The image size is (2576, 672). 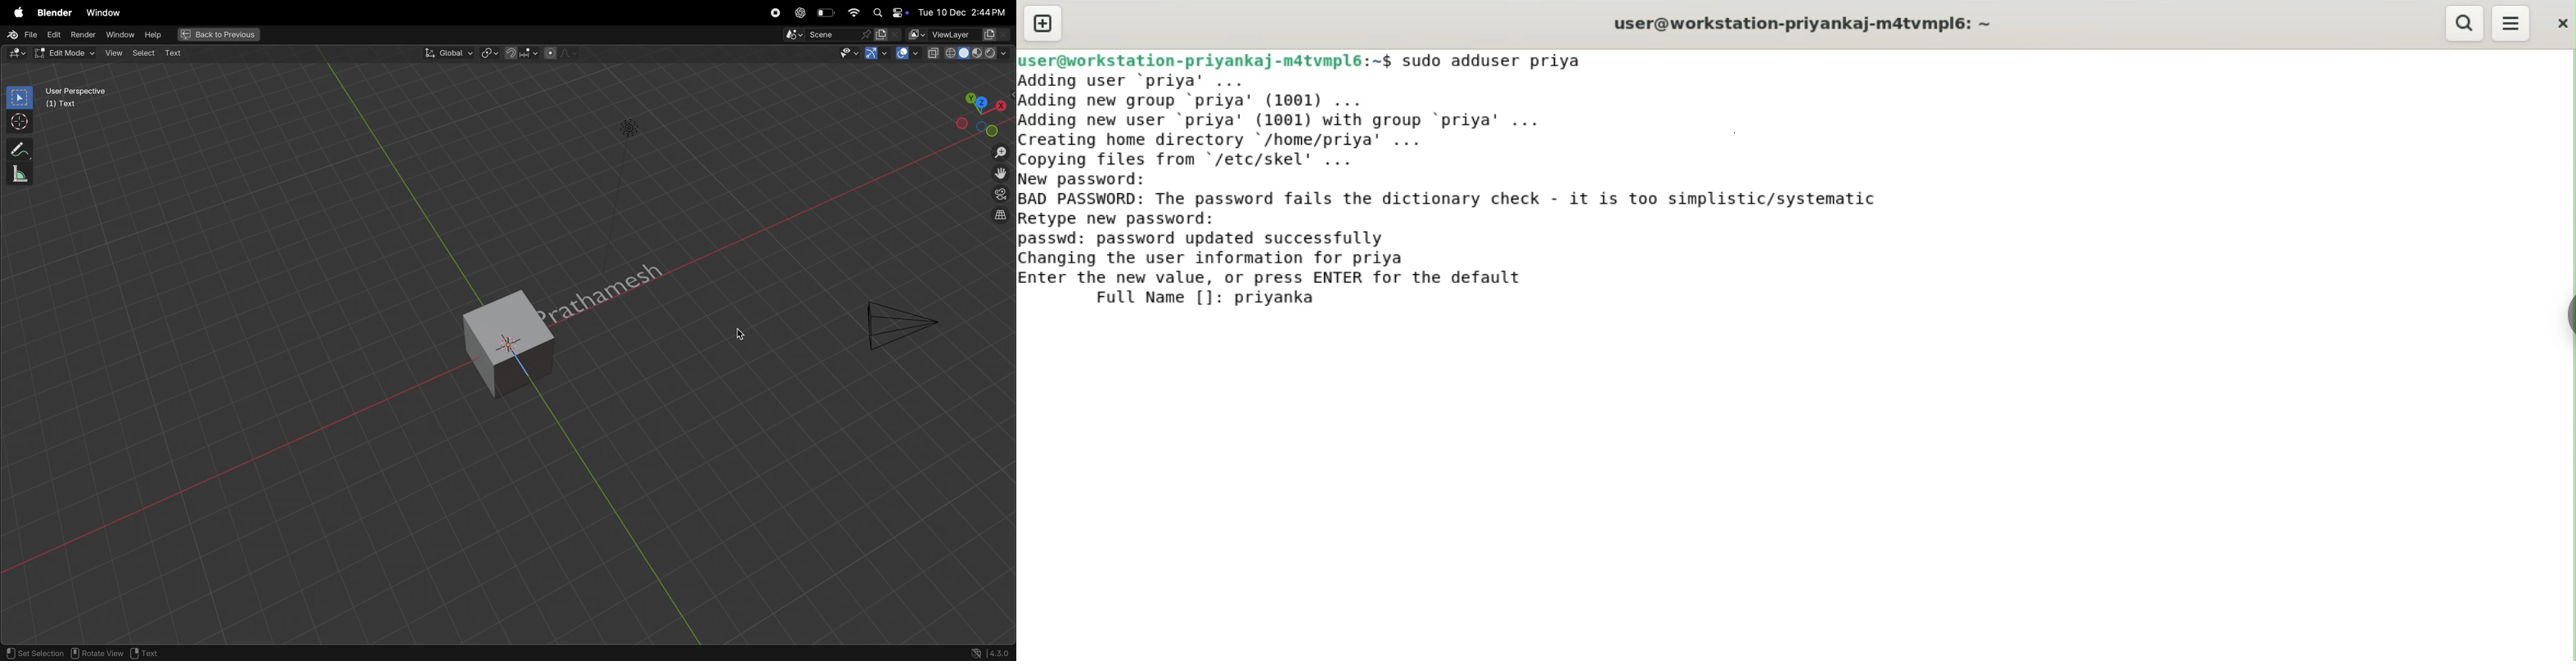 I want to click on Global, so click(x=447, y=53).